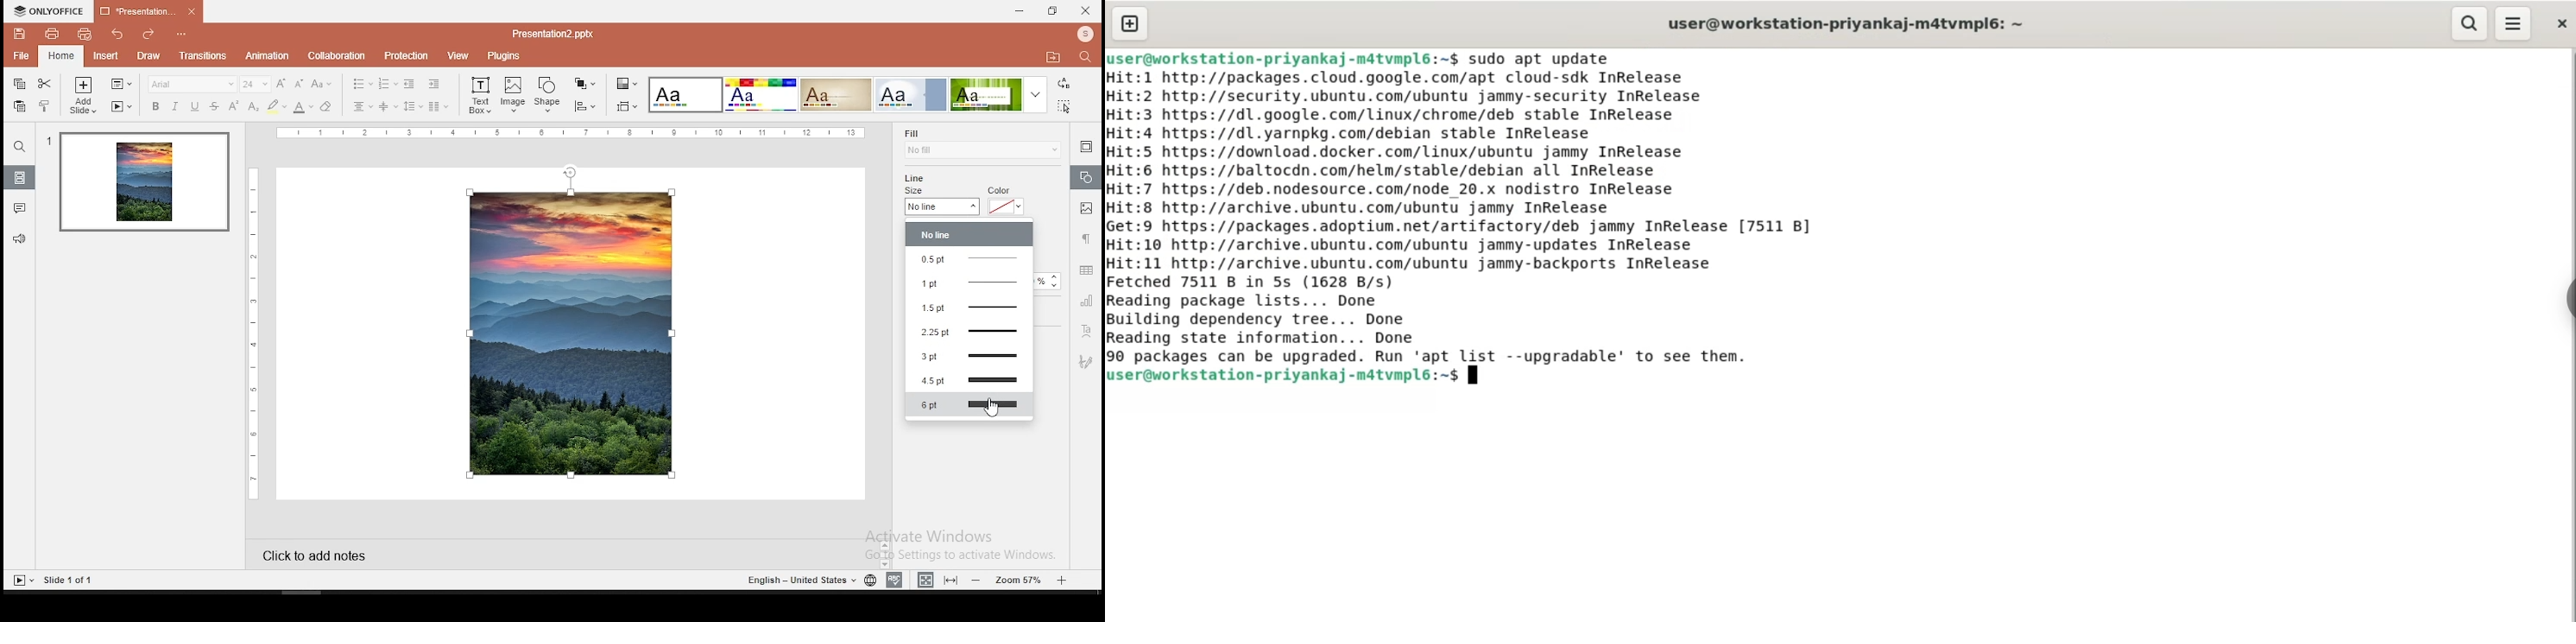 The image size is (2576, 644). What do you see at coordinates (388, 106) in the screenshot?
I see `vertical alignment` at bounding box center [388, 106].